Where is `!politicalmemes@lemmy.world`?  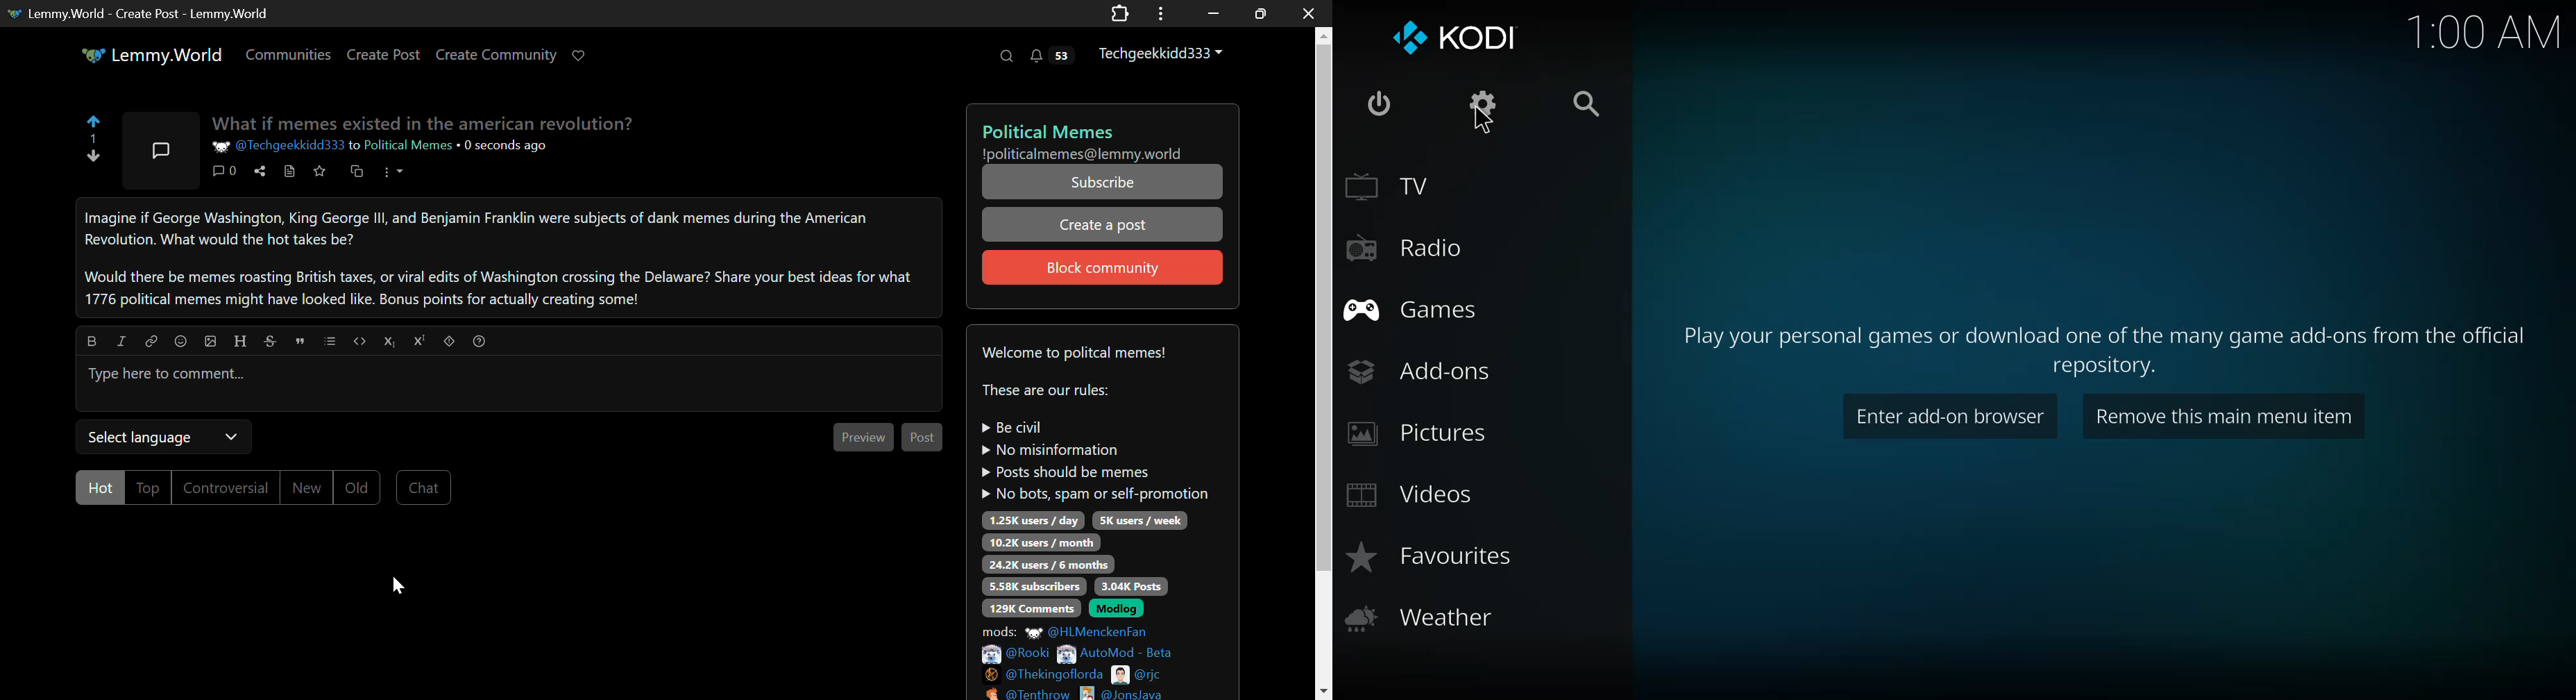
!politicalmemes@lemmy.world is located at coordinates (1083, 153).